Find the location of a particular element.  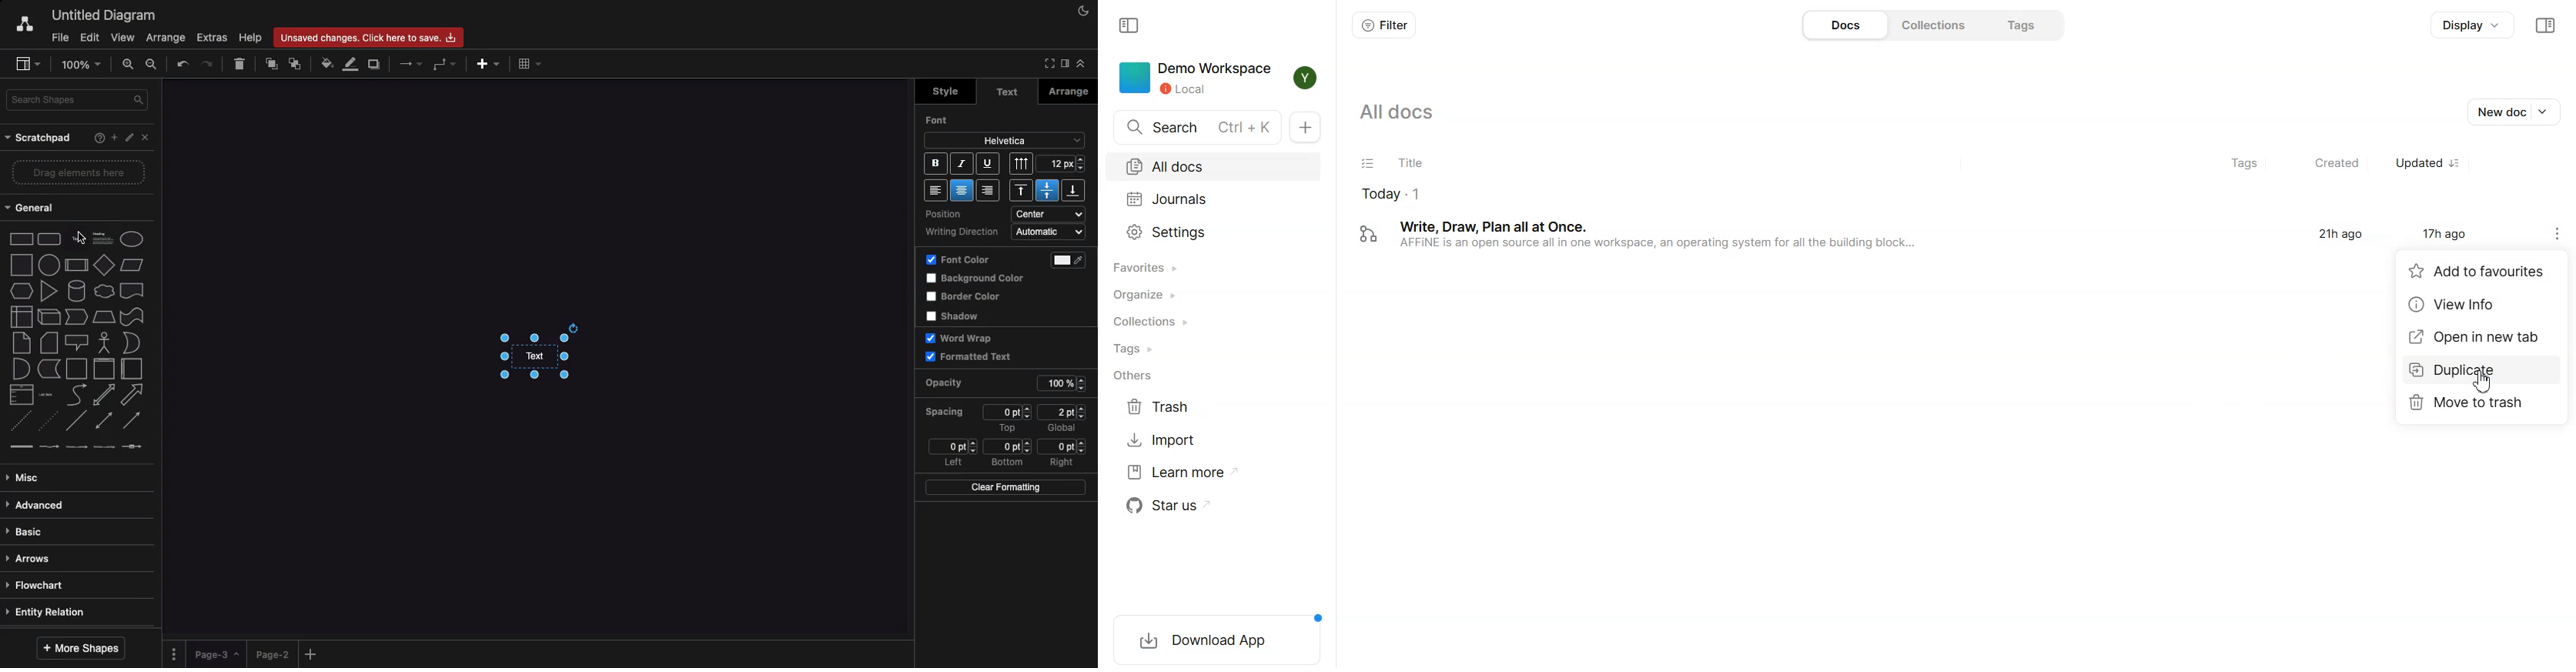

Global is located at coordinates (1063, 429).